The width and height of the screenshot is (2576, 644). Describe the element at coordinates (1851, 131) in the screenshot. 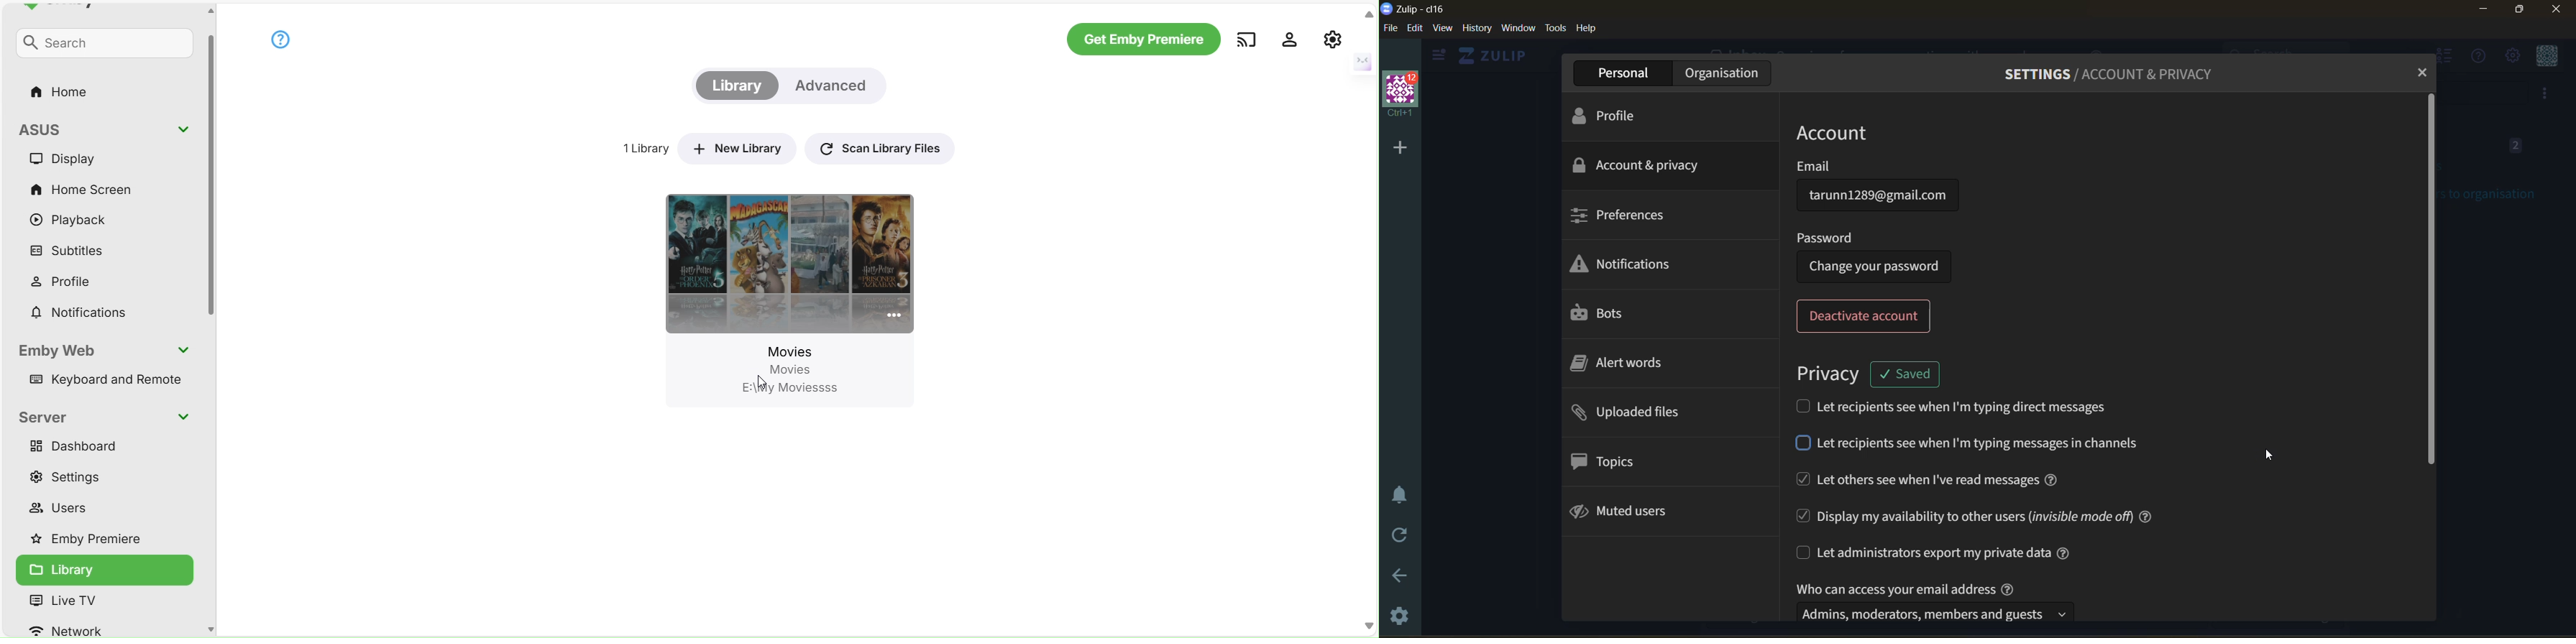

I see `account` at that location.